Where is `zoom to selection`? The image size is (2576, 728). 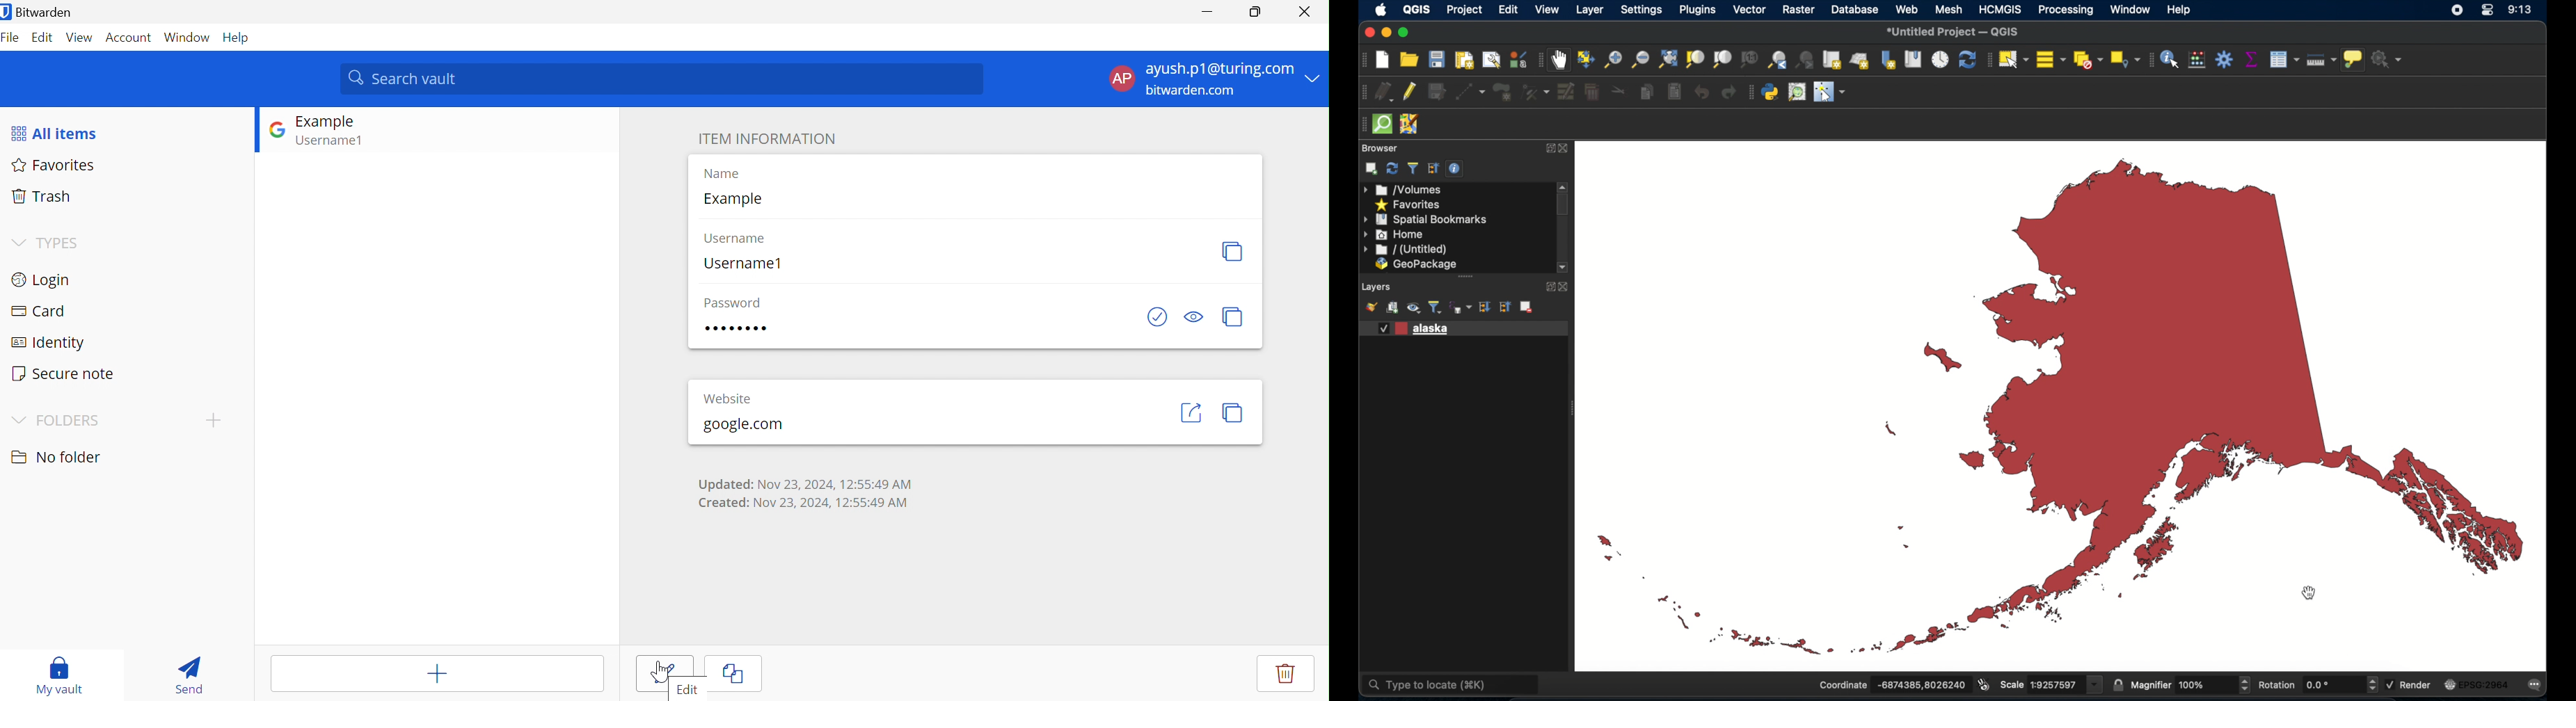 zoom to selection is located at coordinates (1695, 60).